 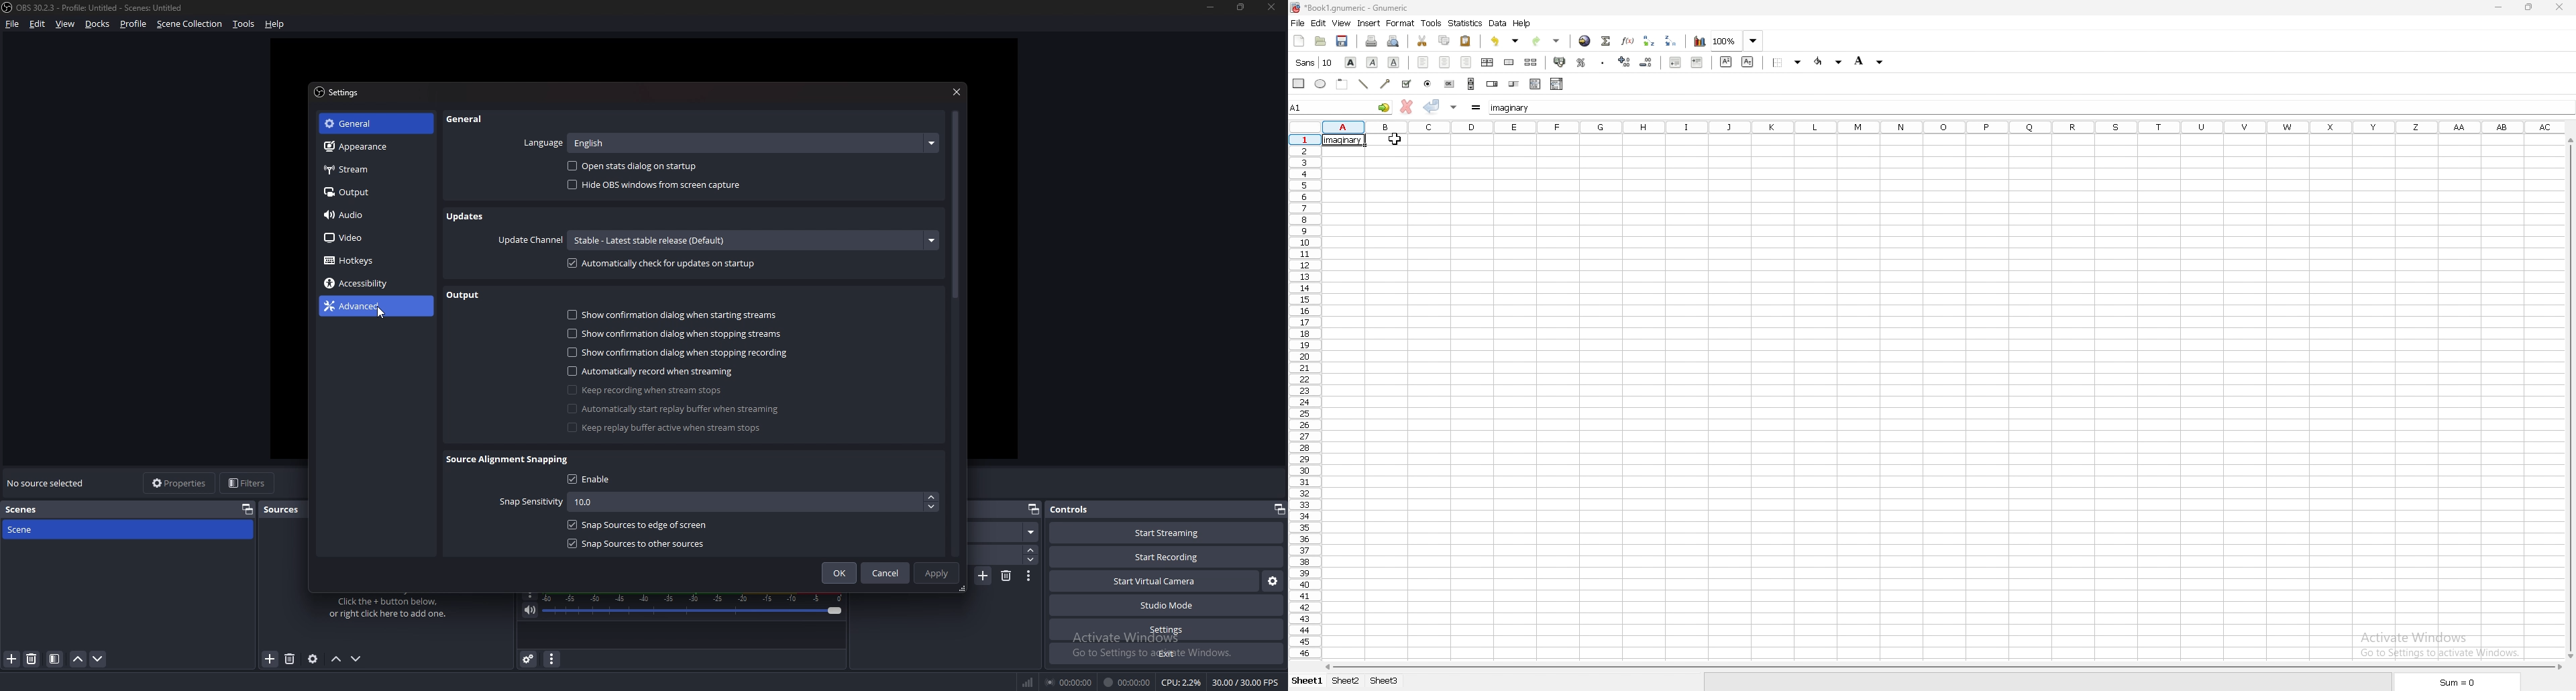 What do you see at coordinates (180, 482) in the screenshot?
I see `properties` at bounding box center [180, 482].